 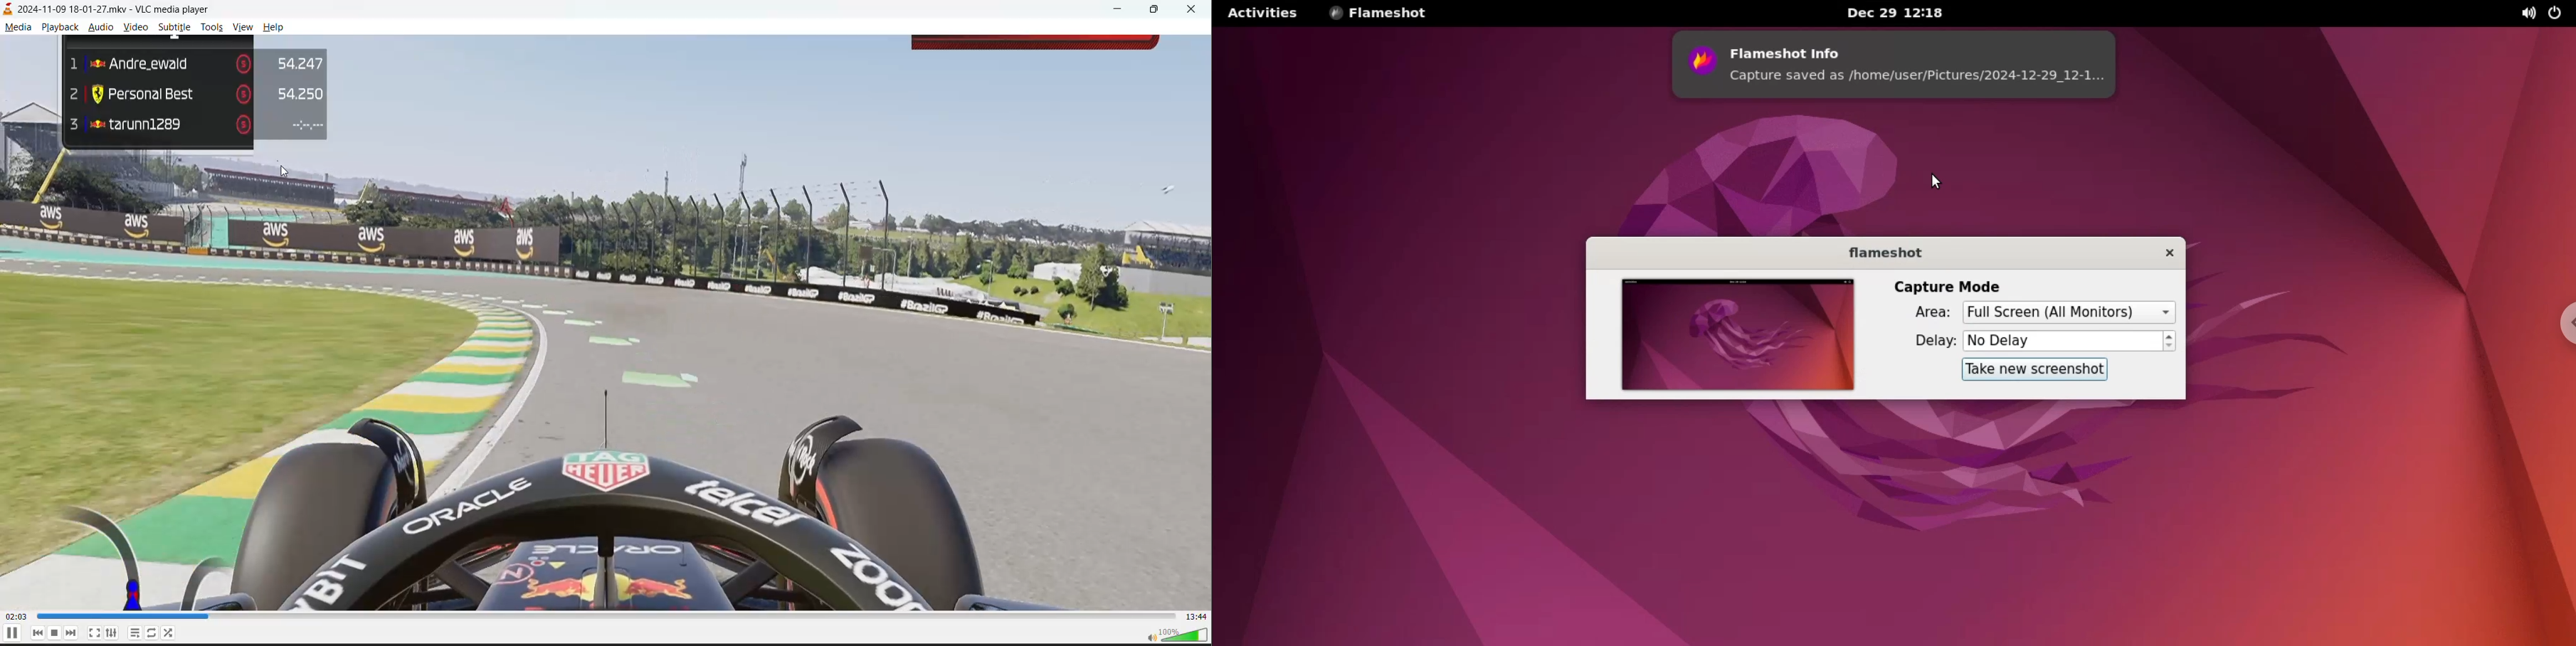 I want to click on previous, so click(x=36, y=633).